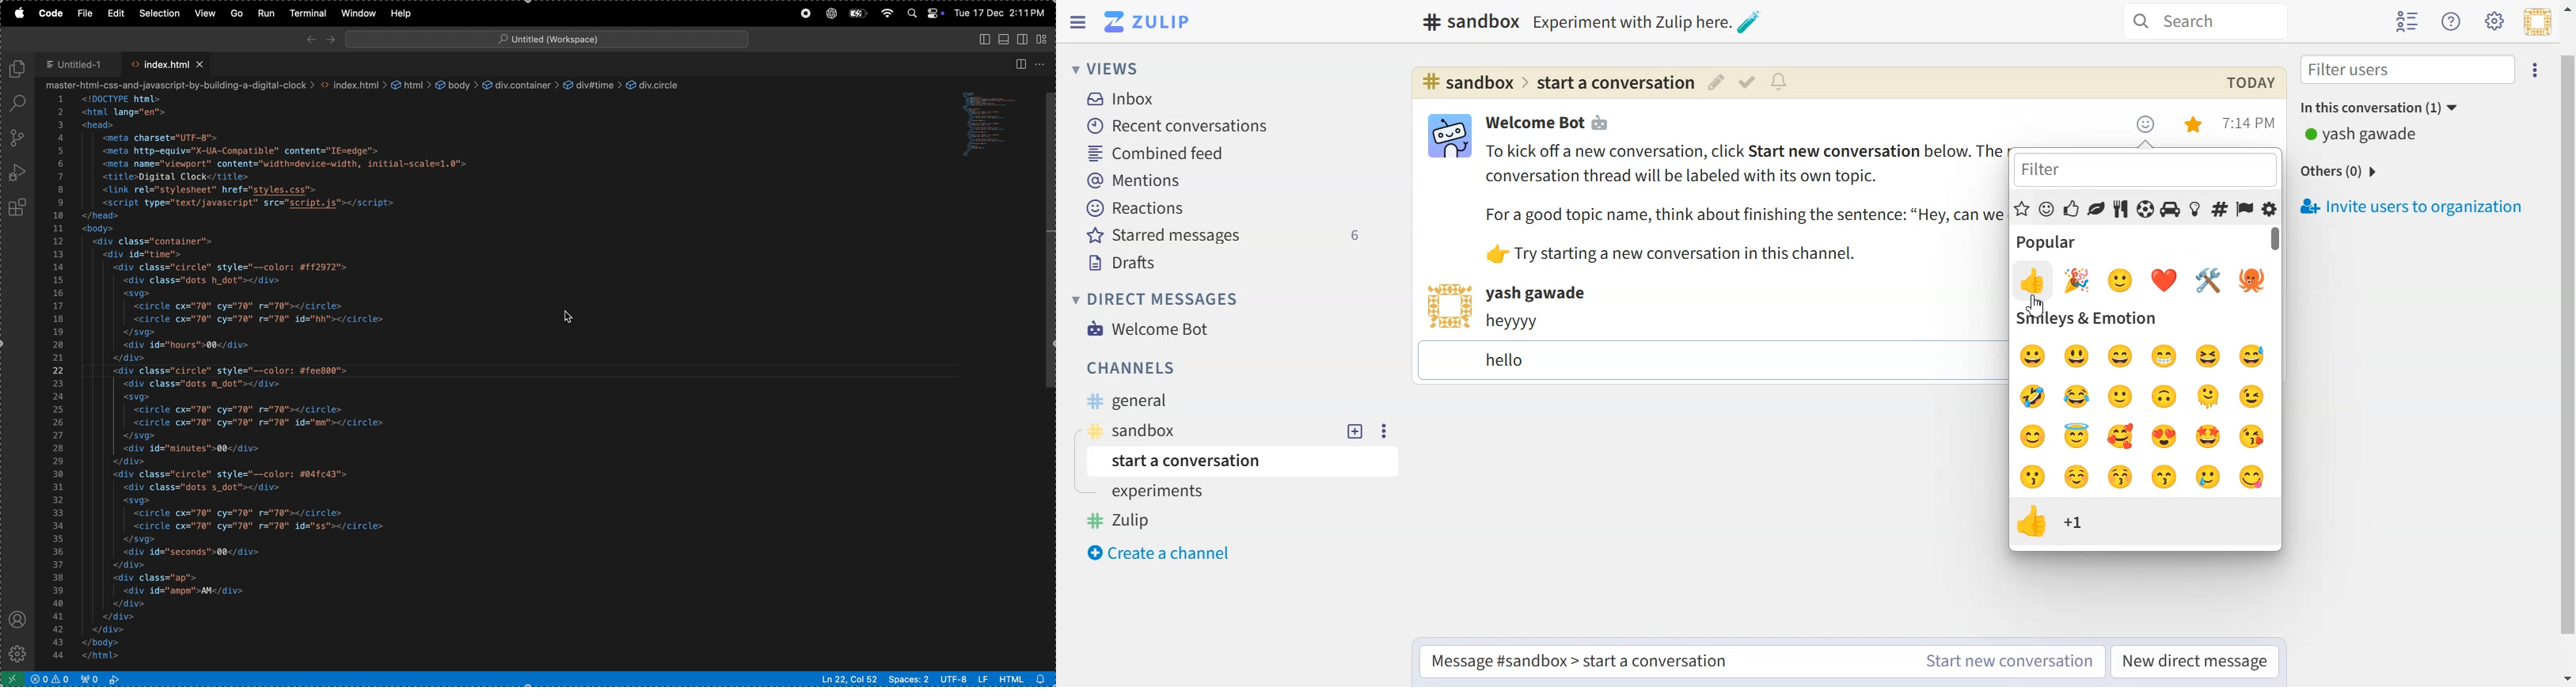 The image size is (2576, 700). I want to click on Drafts, so click(1126, 261).